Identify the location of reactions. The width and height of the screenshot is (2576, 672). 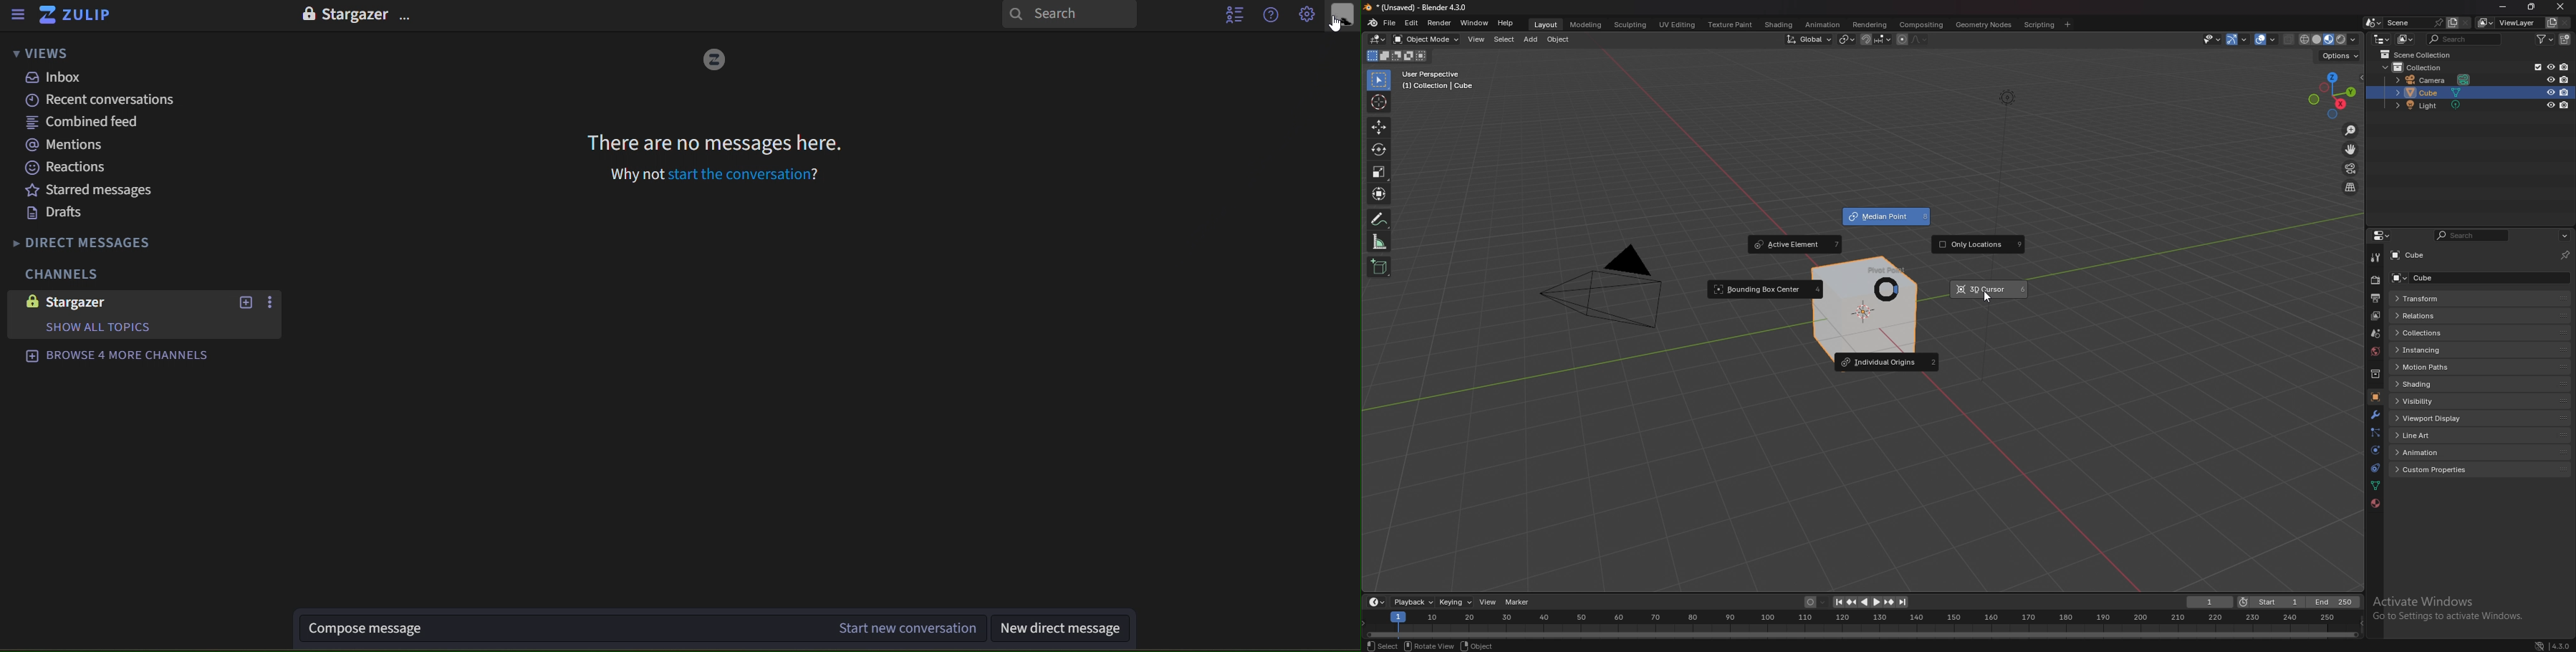
(80, 168).